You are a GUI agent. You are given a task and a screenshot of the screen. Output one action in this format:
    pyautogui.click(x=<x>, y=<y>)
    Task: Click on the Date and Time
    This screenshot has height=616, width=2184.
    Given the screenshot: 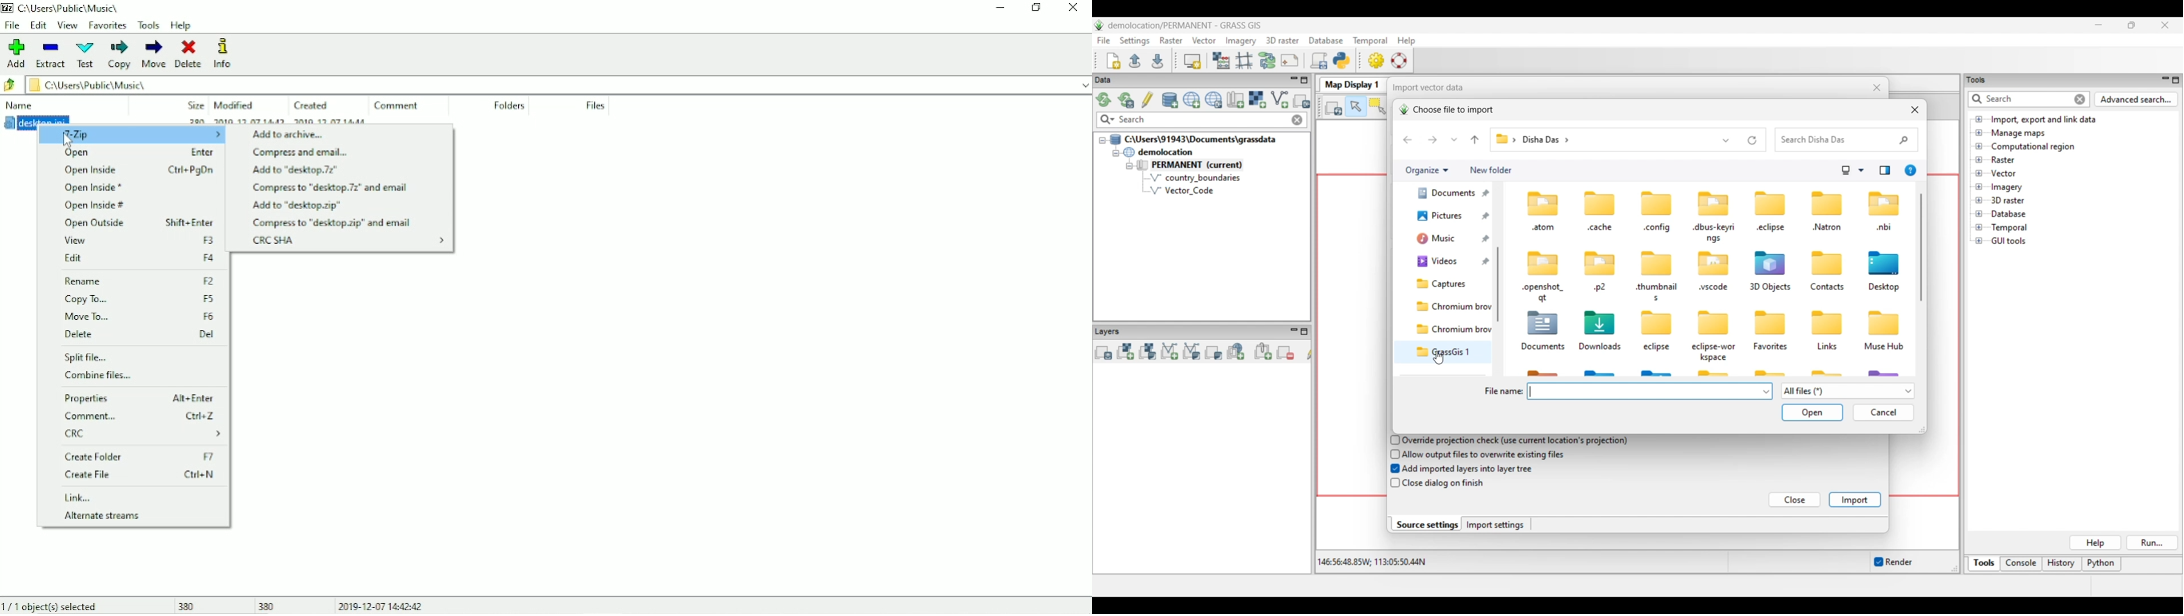 What is the action you would take?
    pyautogui.click(x=380, y=604)
    